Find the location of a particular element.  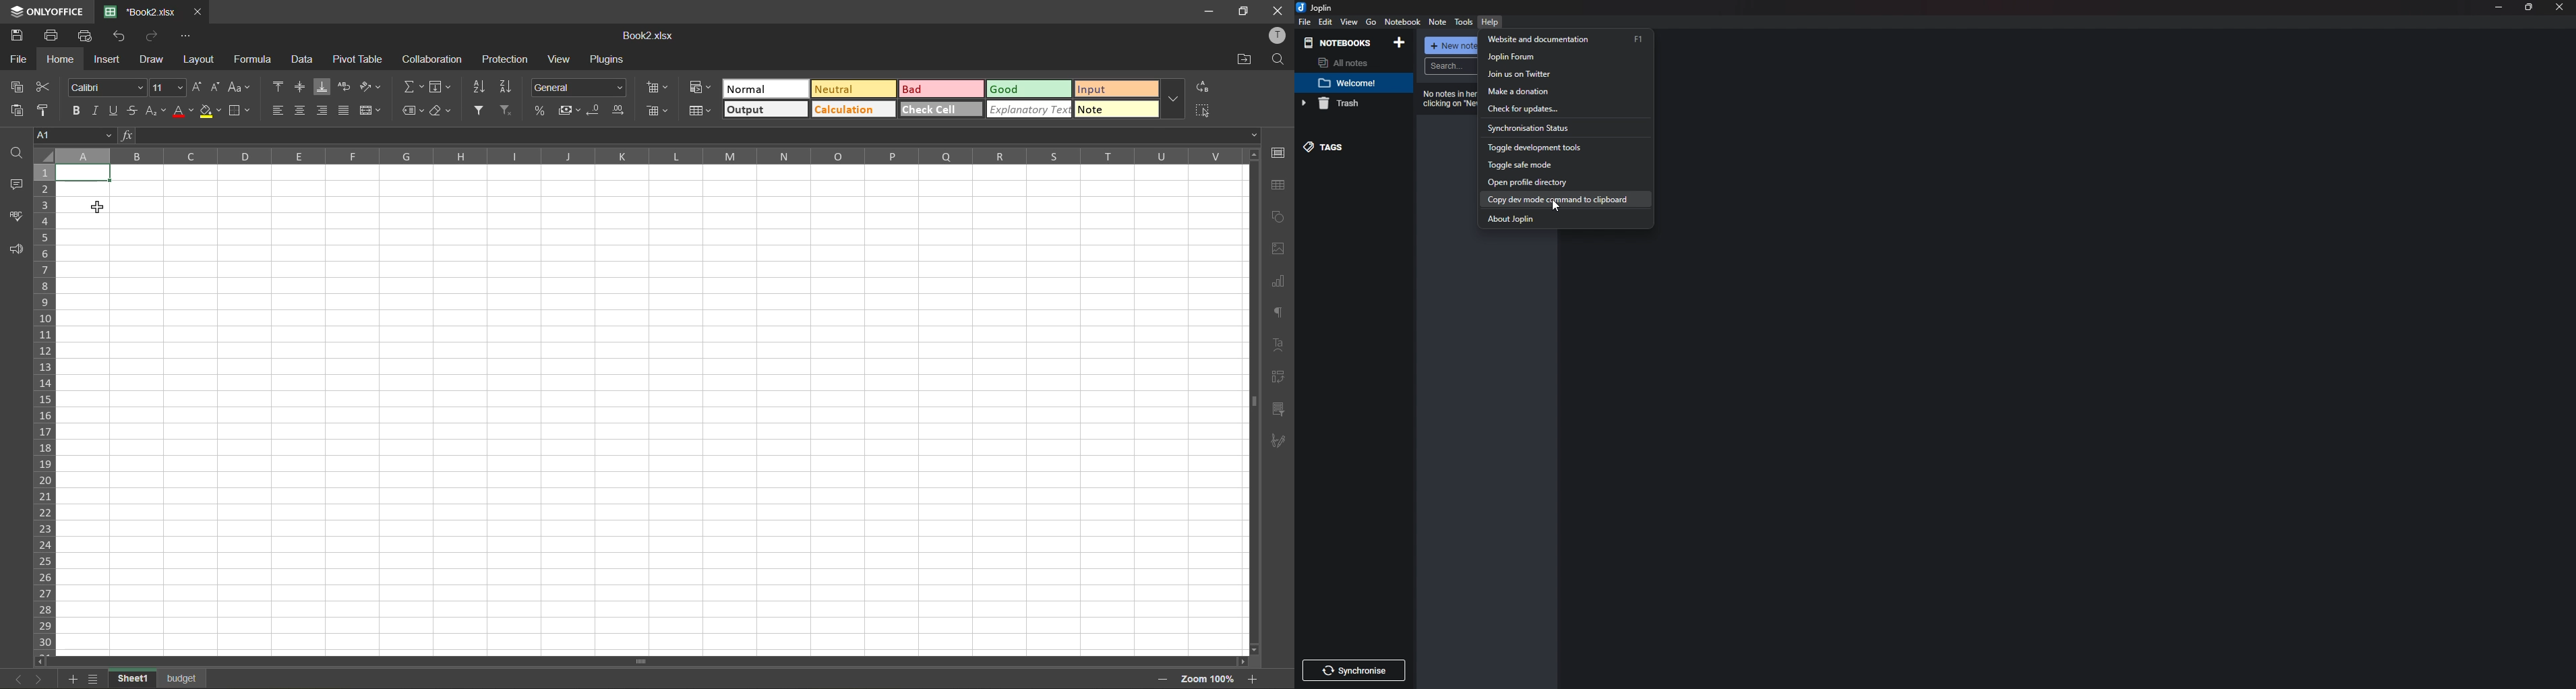

Add notebooks is located at coordinates (1399, 43).